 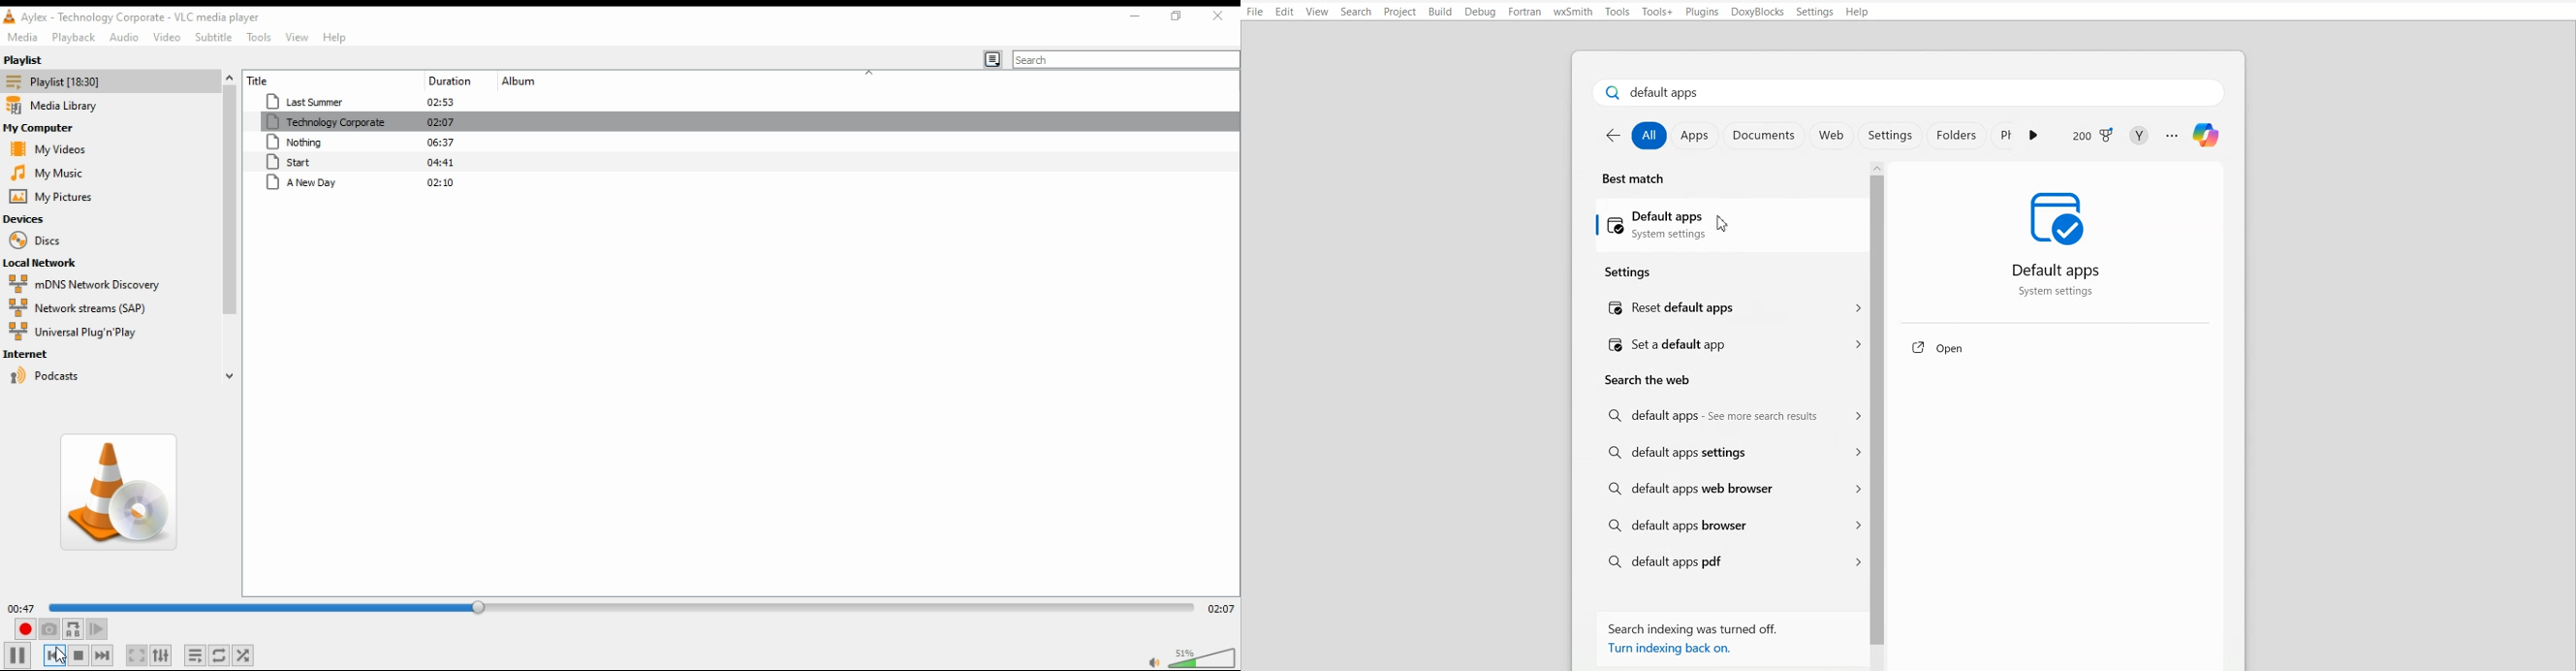 I want to click on Text, so click(x=1655, y=93).